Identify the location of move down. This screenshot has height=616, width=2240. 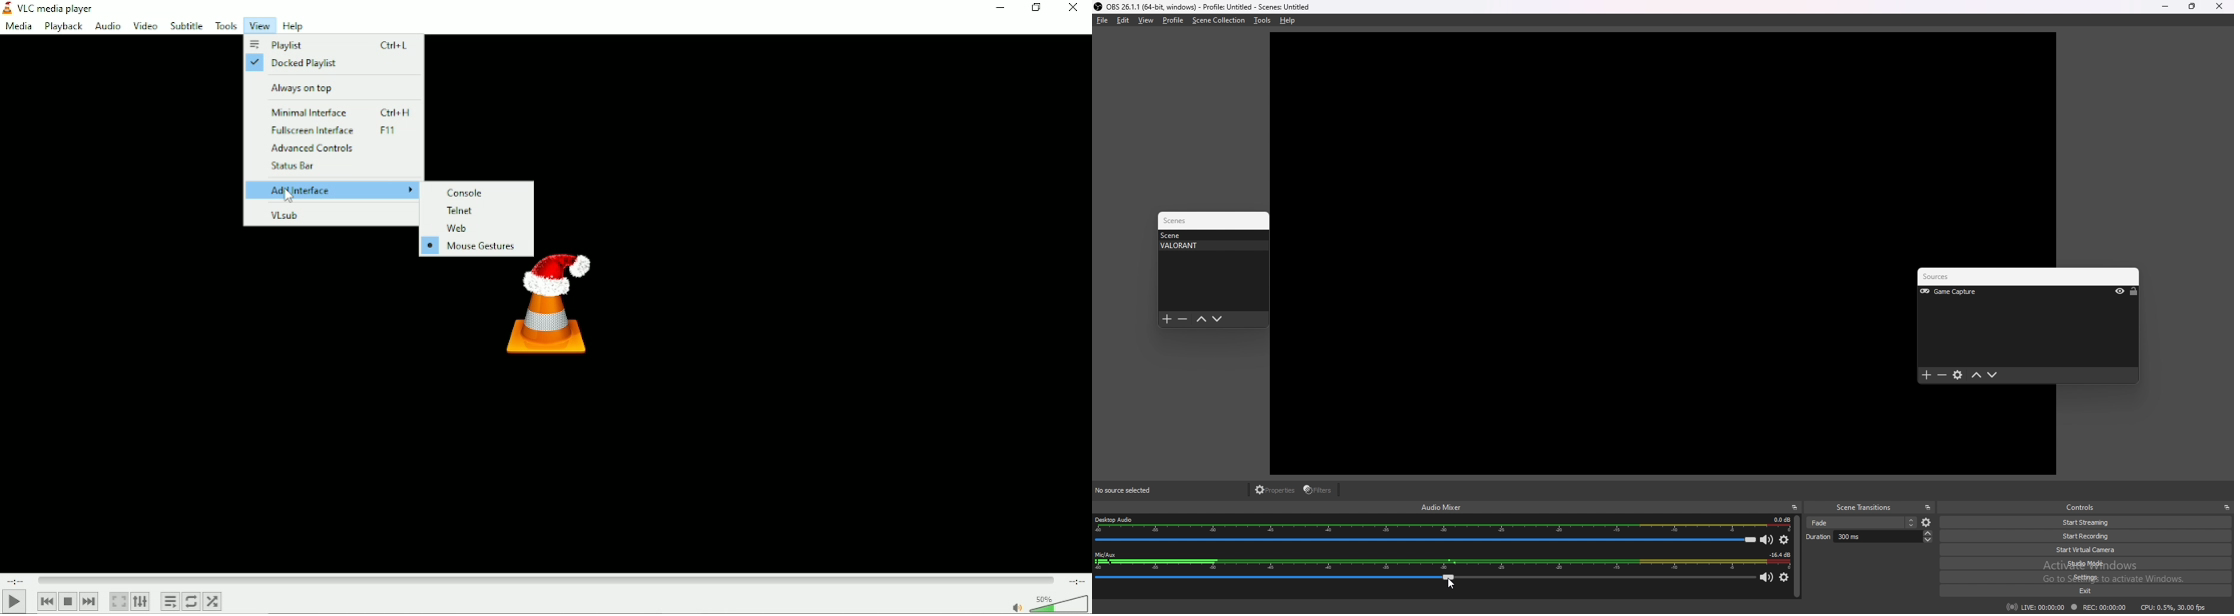
(1993, 375).